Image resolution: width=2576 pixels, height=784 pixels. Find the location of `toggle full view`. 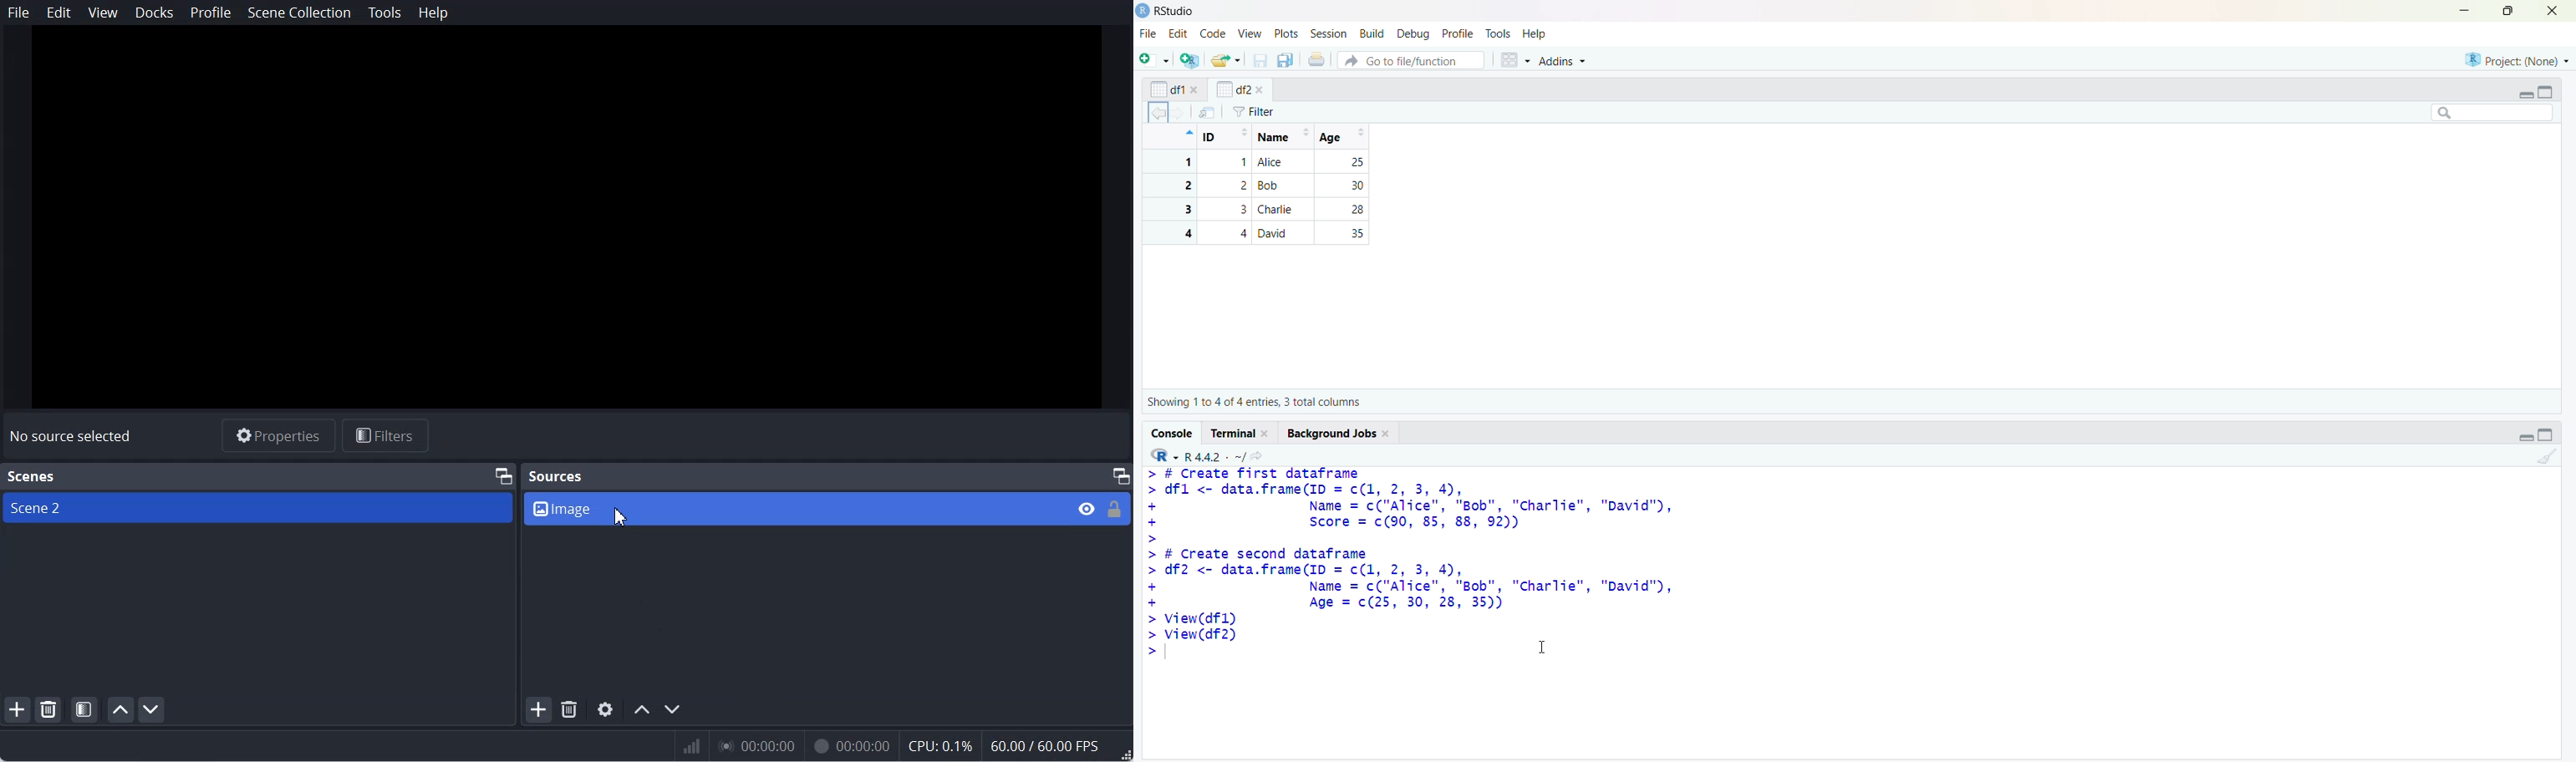

toggle full view is located at coordinates (2547, 434).